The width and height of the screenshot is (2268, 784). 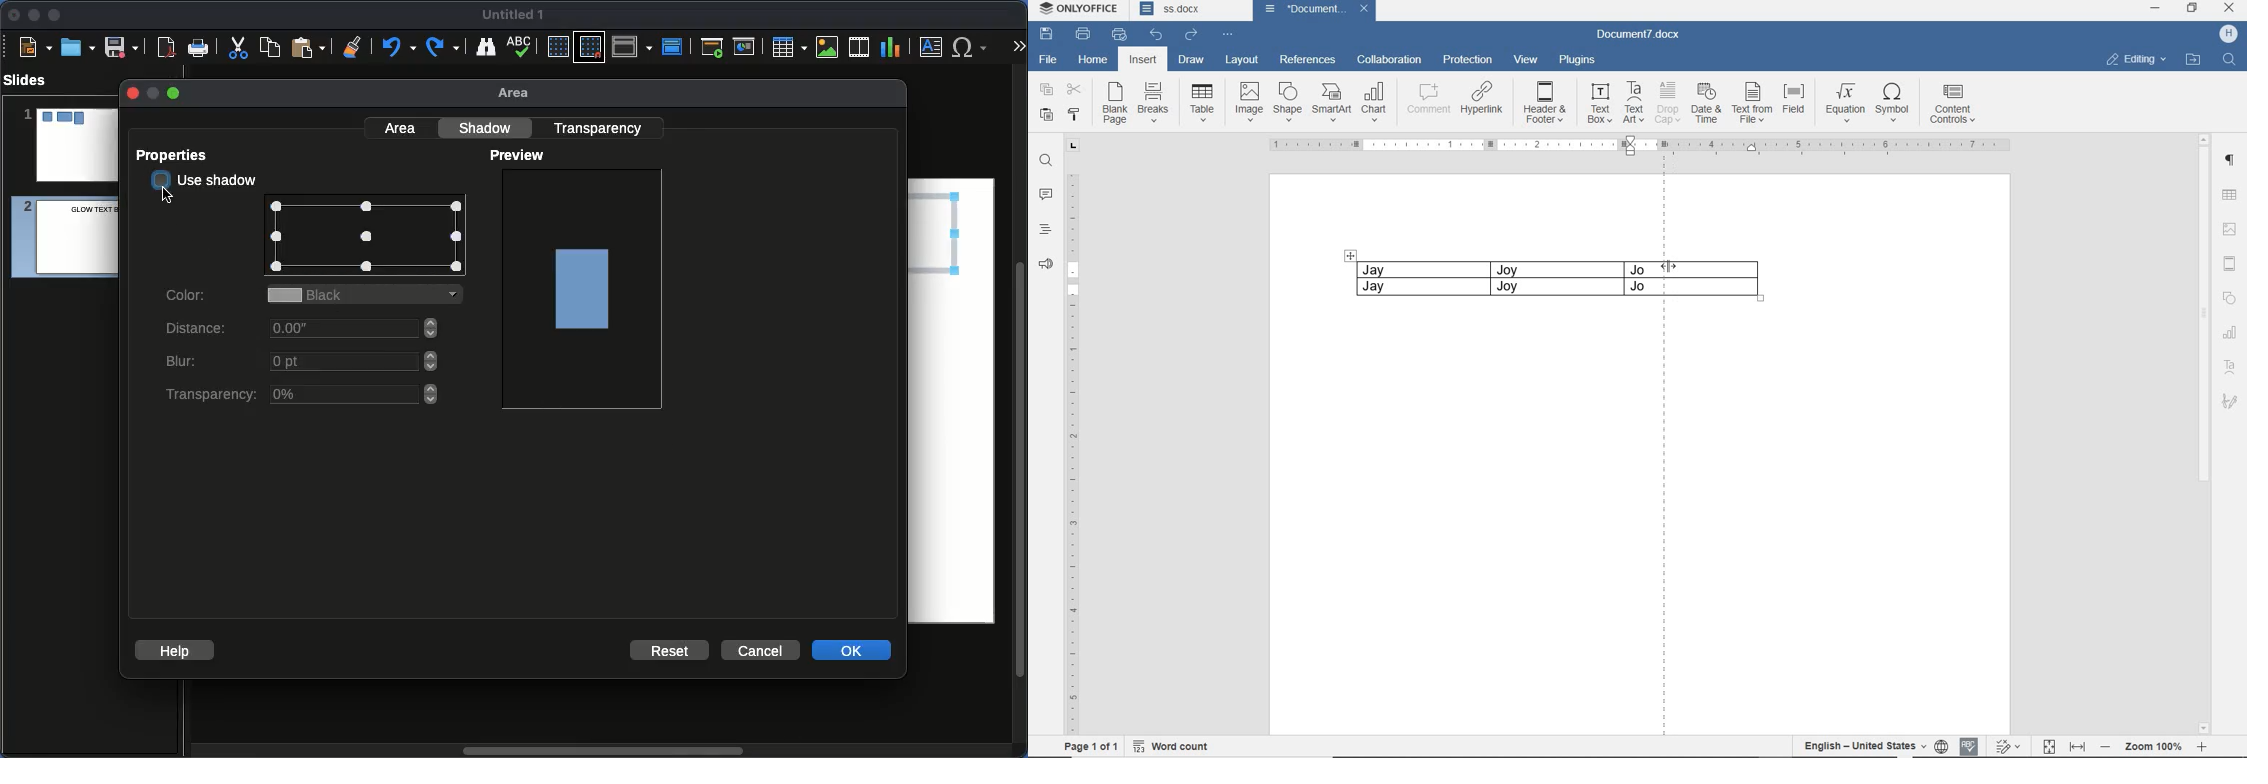 What do you see at coordinates (177, 155) in the screenshot?
I see `Properties` at bounding box center [177, 155].